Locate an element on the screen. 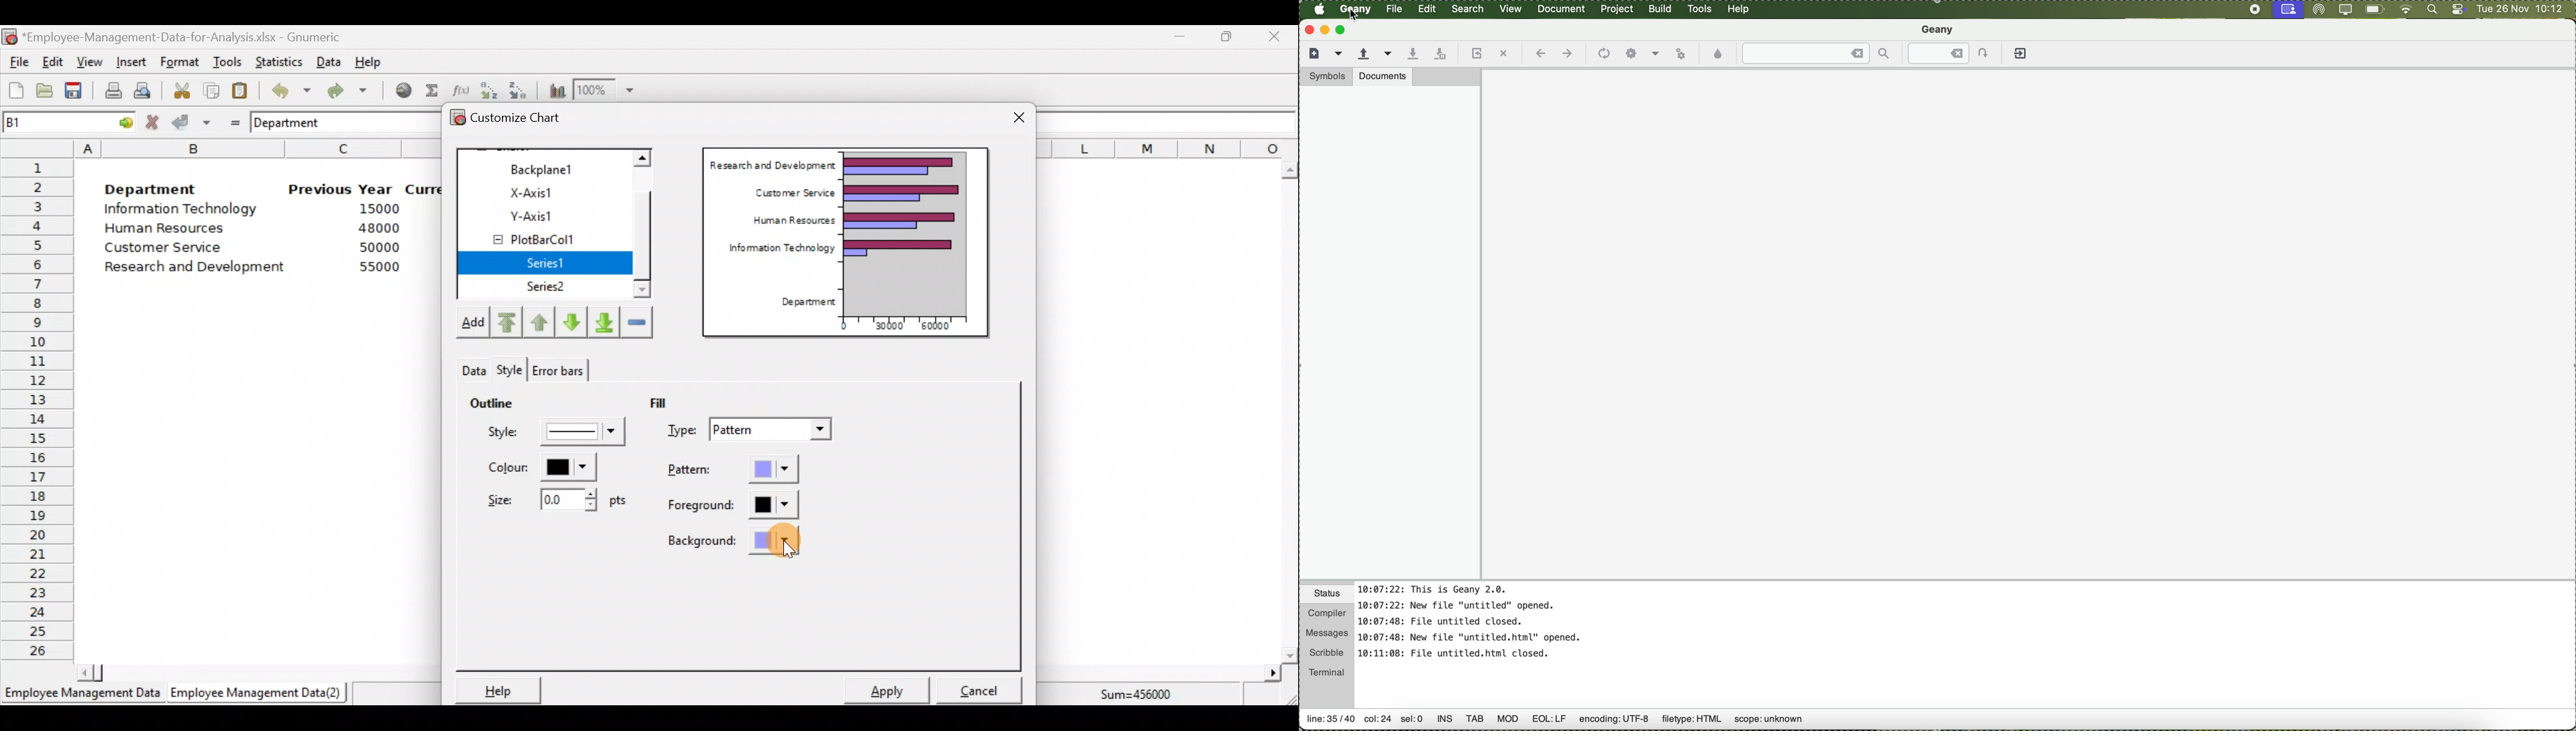 The image size is (2576, 756). Move down is located at coordinates (571, 322).